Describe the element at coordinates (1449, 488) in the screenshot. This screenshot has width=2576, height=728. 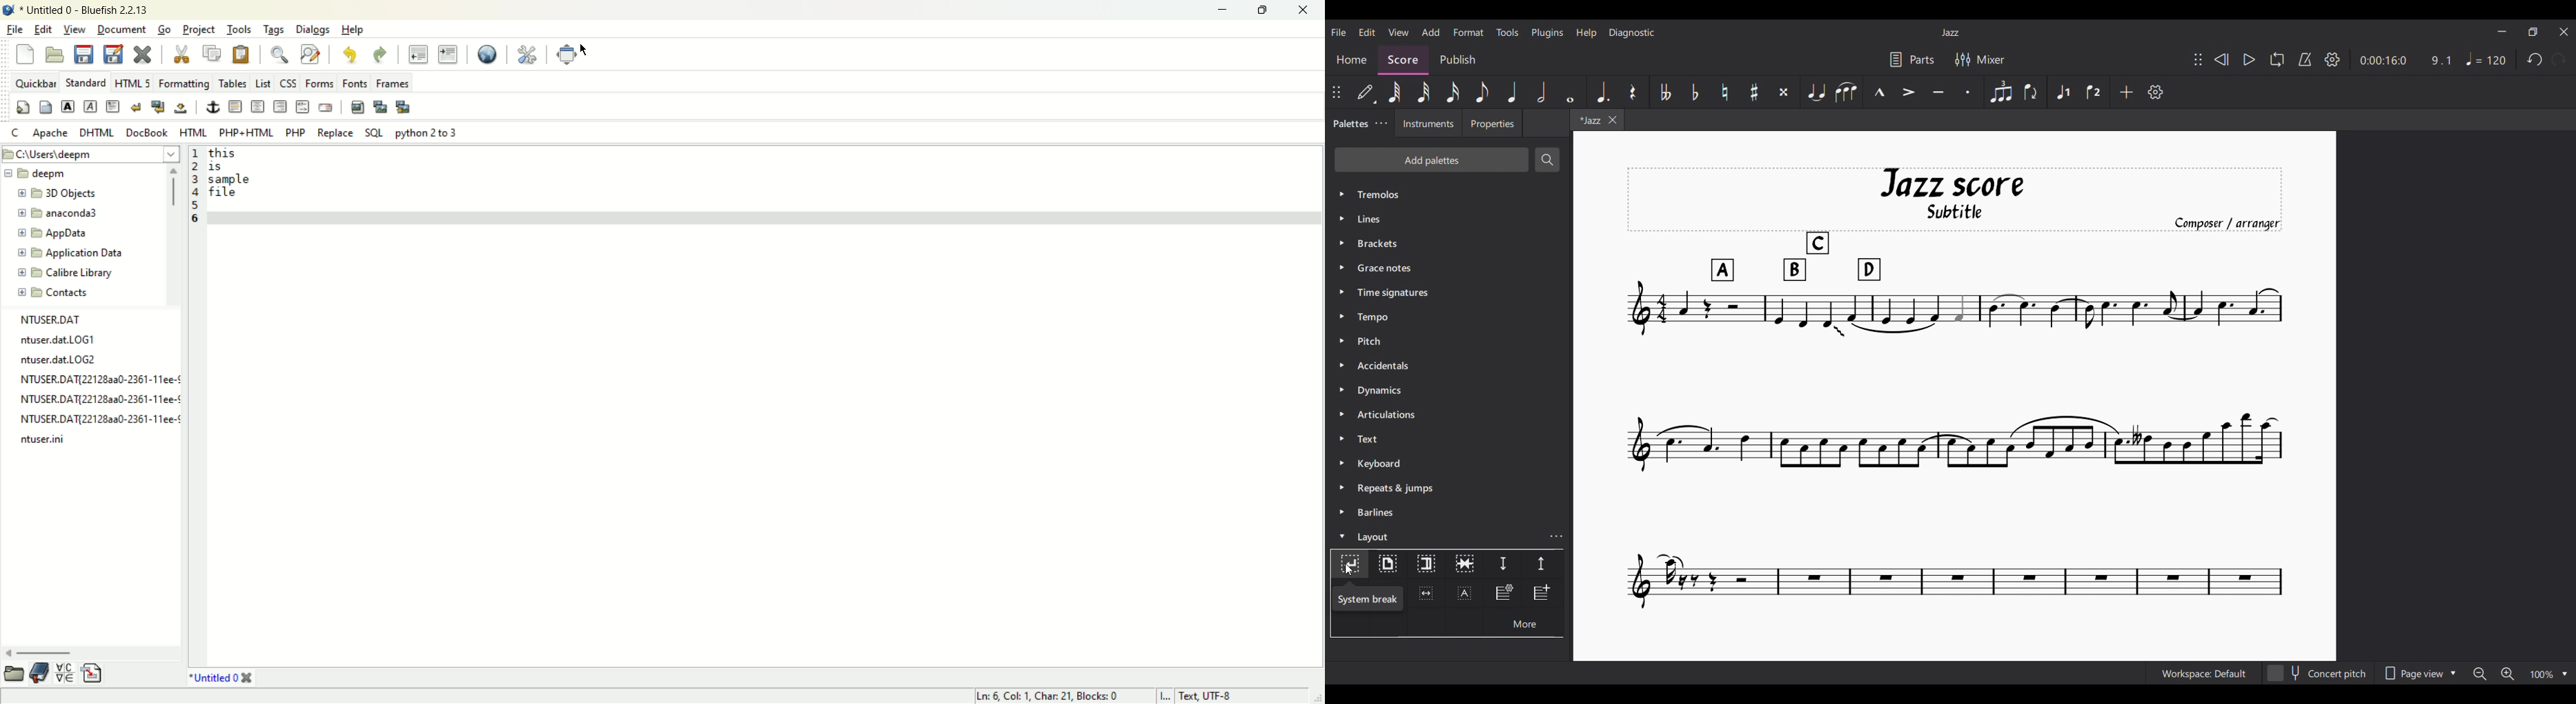
I see `Repeats and jumps` at that location.